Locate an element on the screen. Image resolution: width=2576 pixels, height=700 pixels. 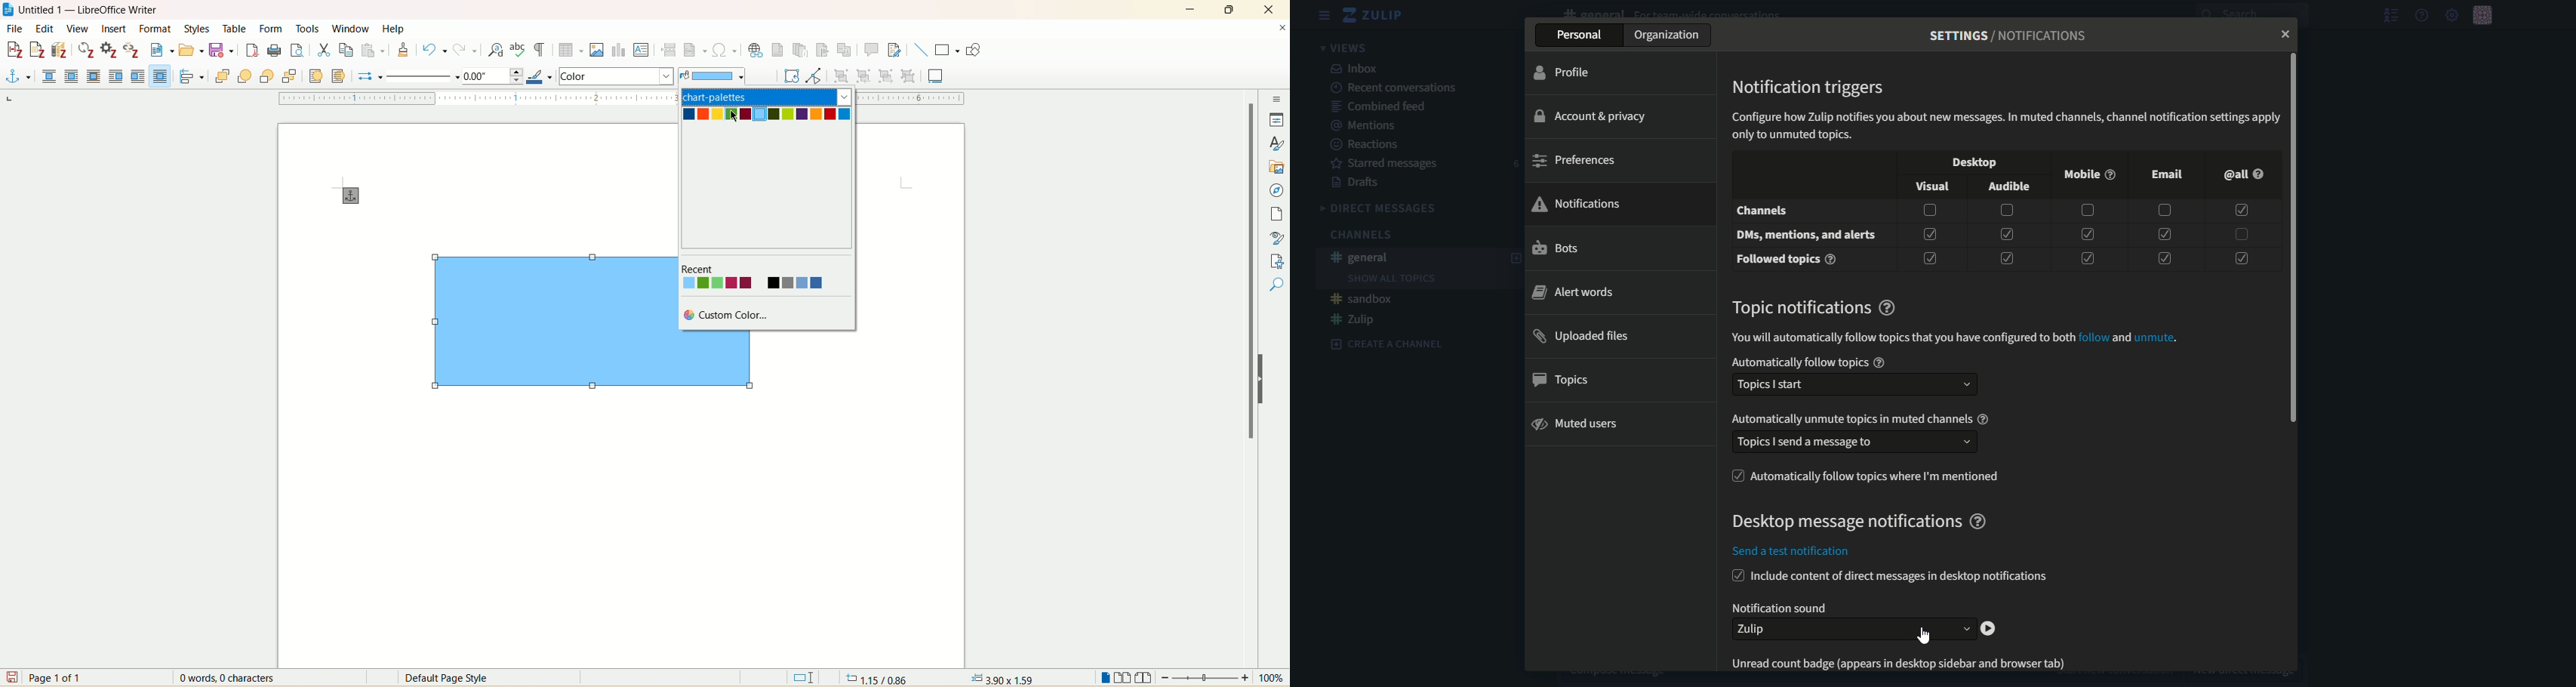
enter group is located at coordinates (864, 75).